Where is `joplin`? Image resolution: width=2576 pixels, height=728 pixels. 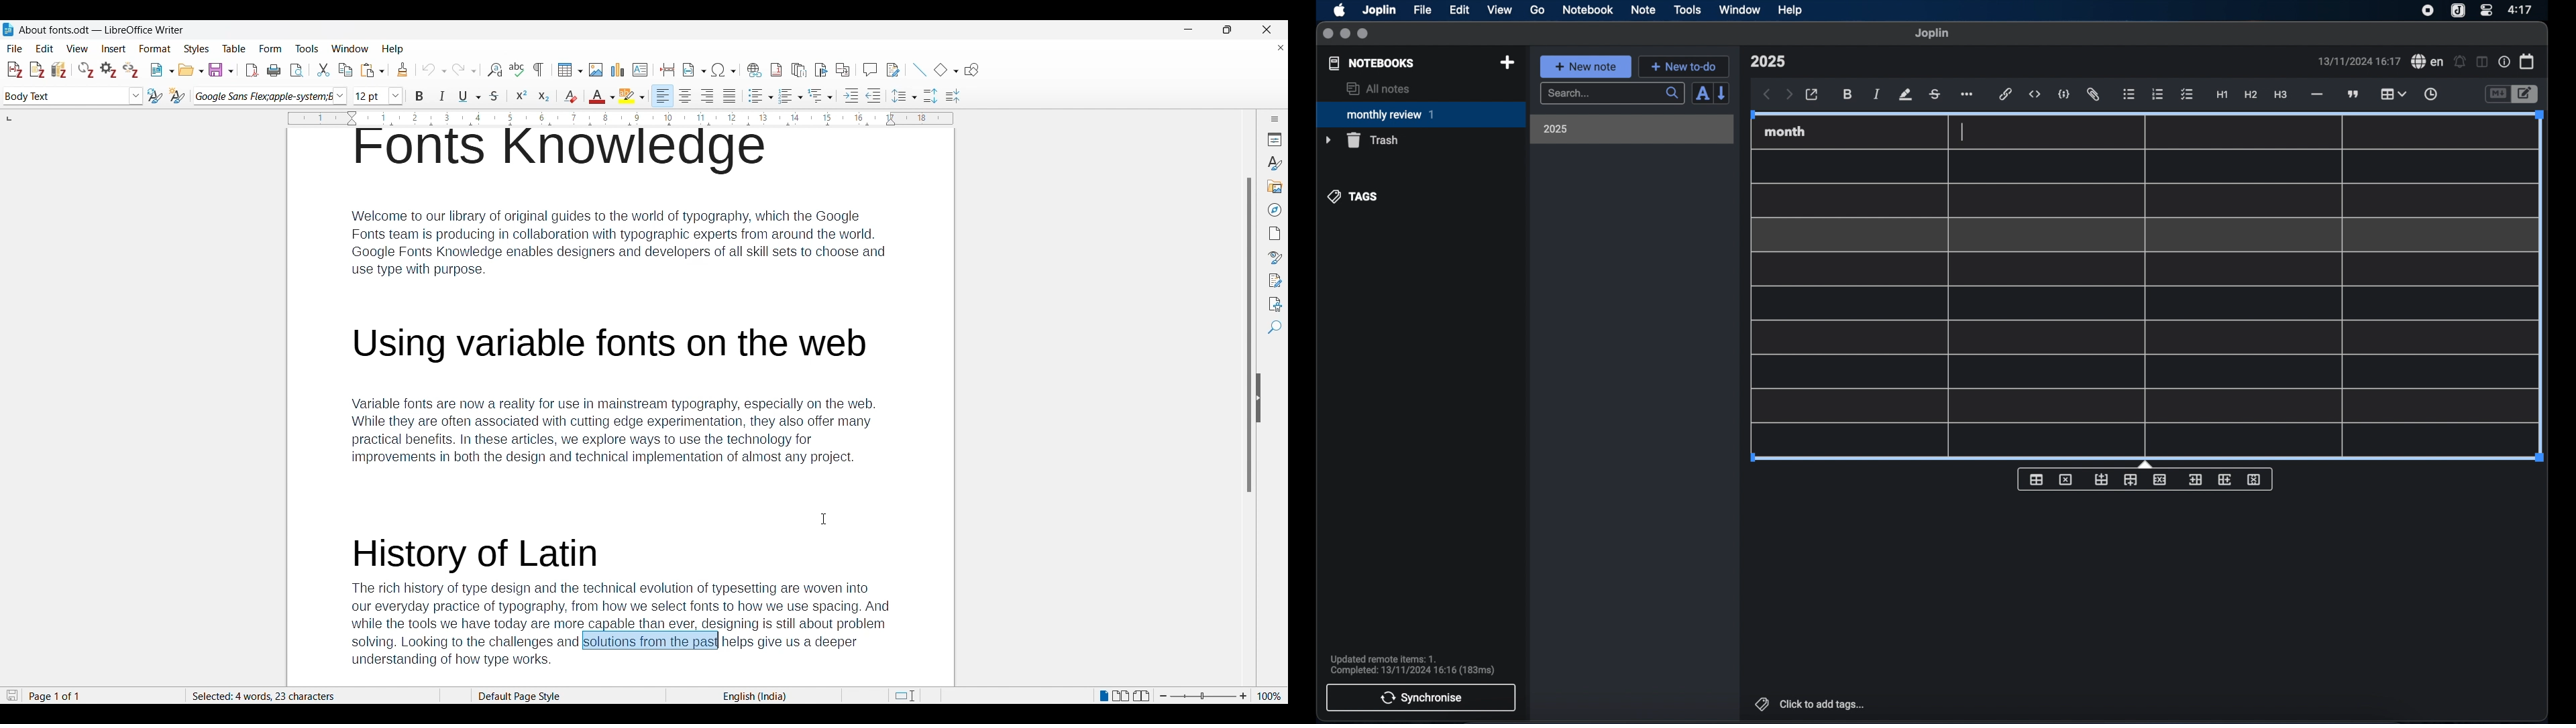 joplin is located at coordinates (1932, 33).